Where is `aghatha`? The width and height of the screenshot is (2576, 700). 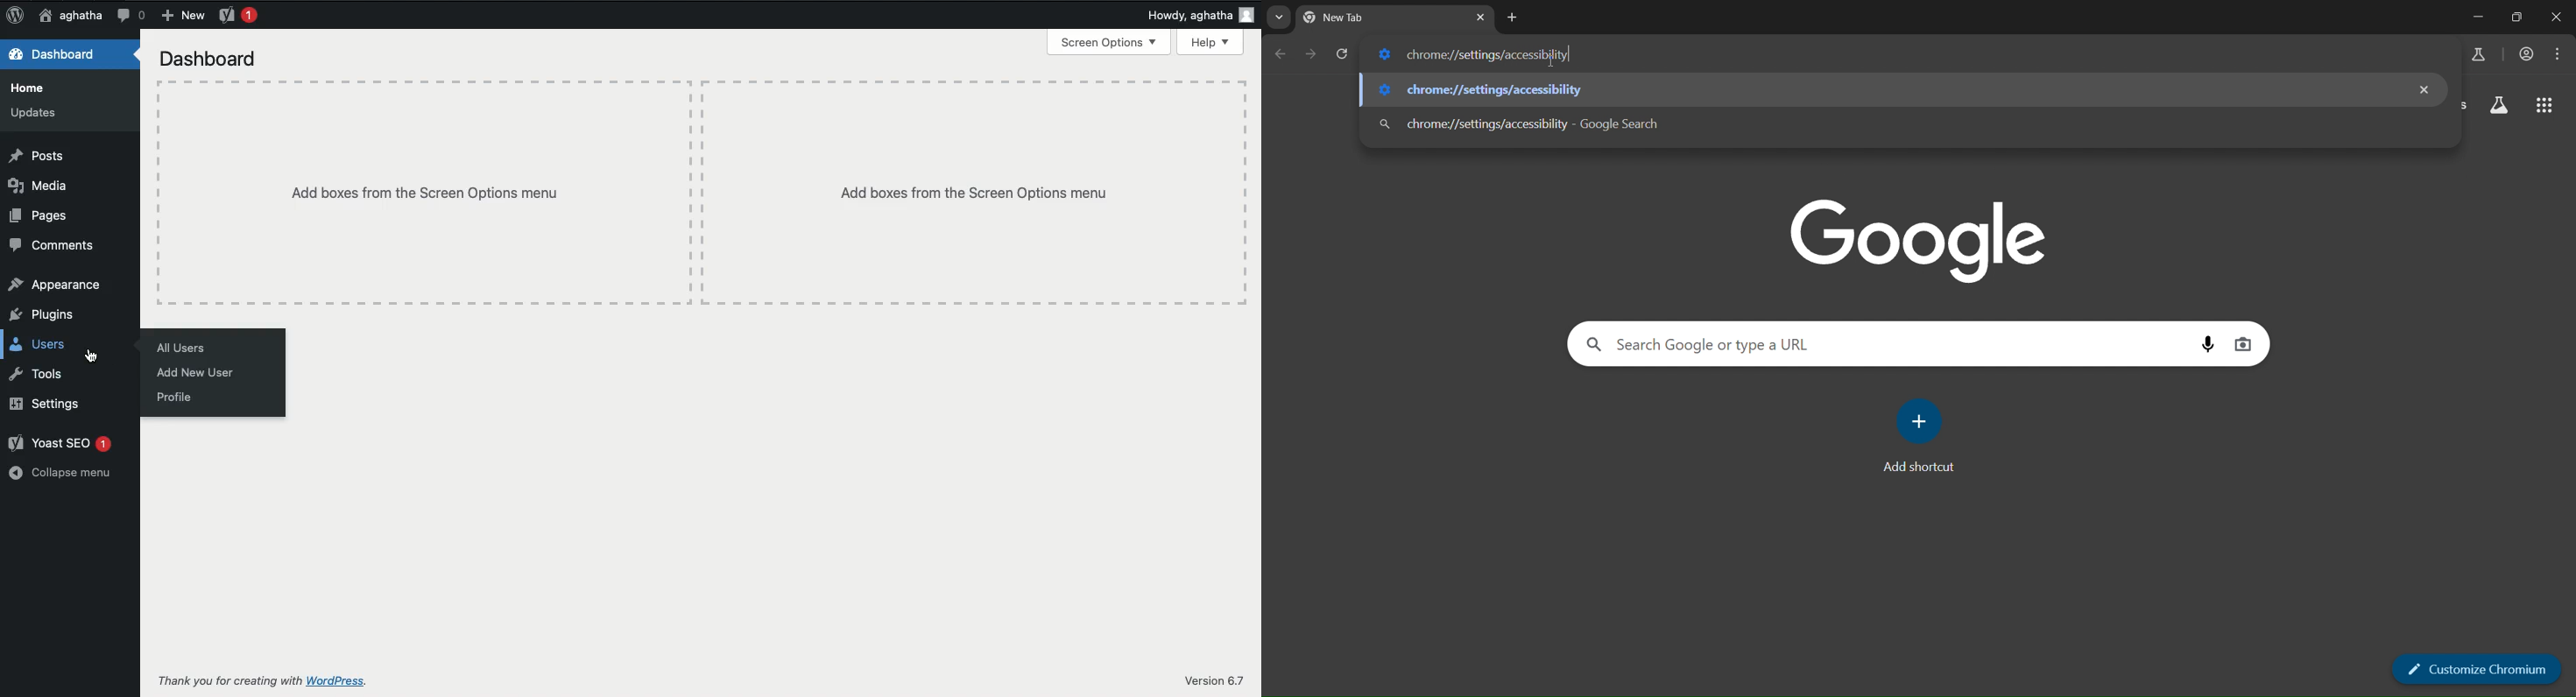 aghatha is located at coordinates (67, 15).